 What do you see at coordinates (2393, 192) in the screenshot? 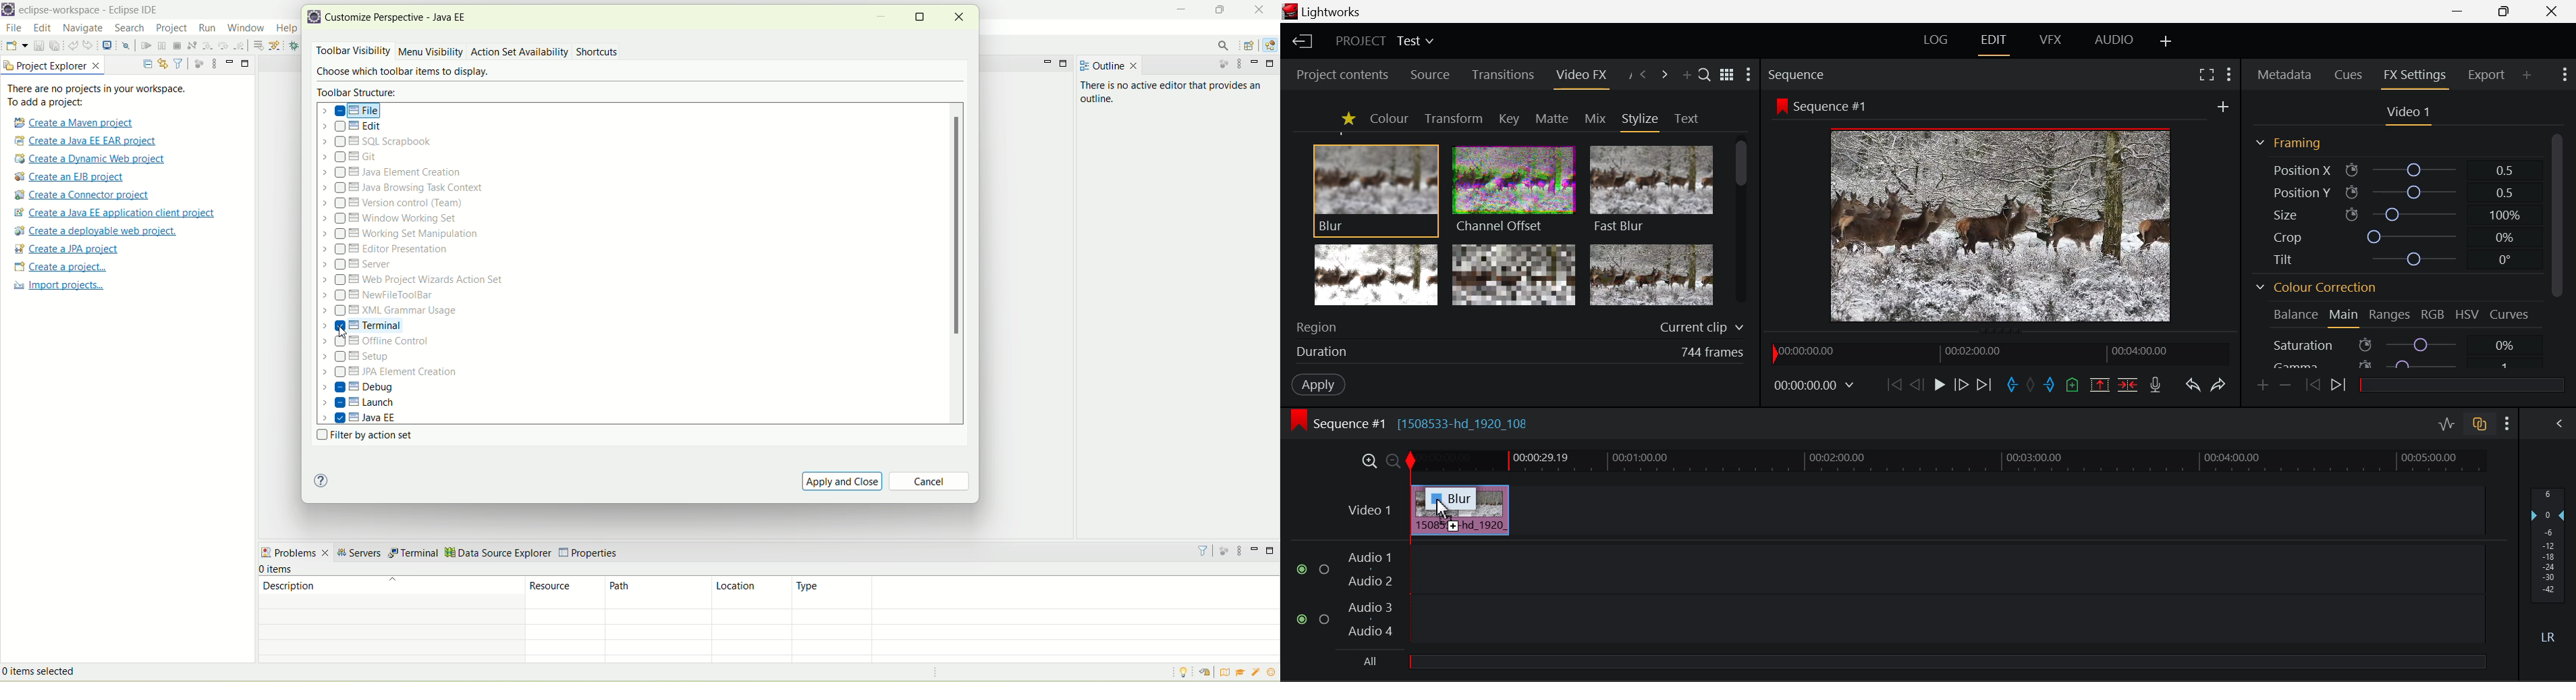
I see `Position Y` at bounding box center [2393, 192].